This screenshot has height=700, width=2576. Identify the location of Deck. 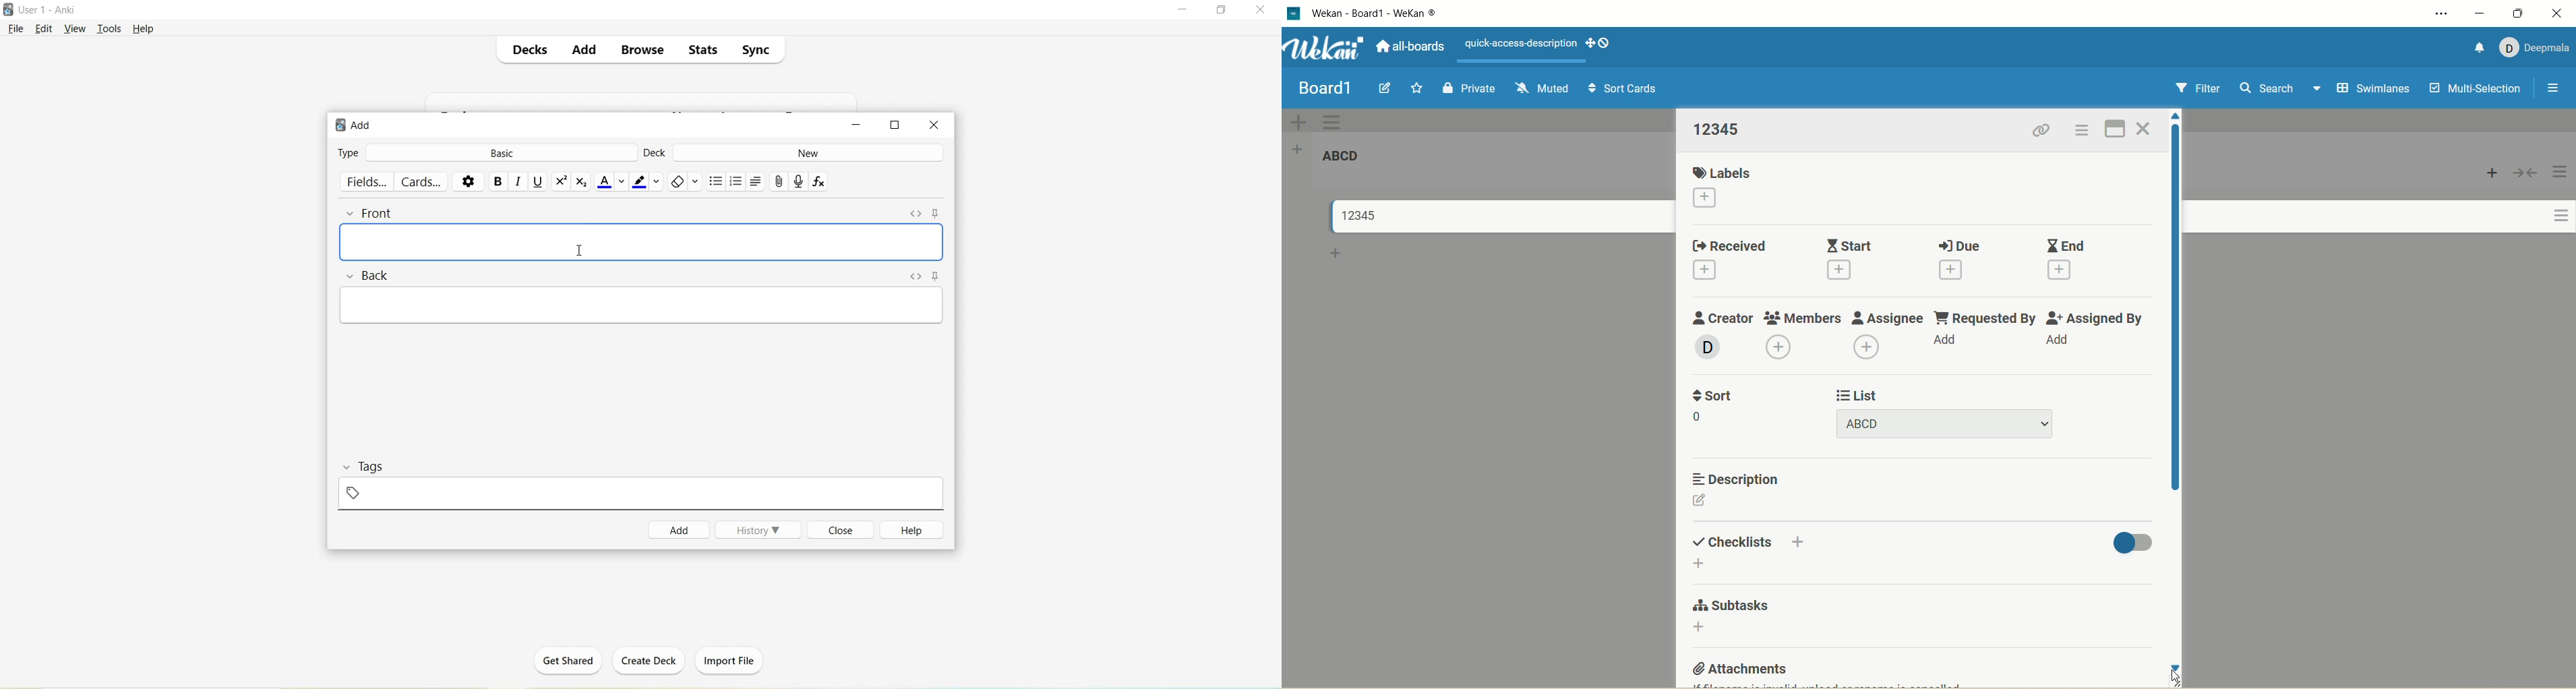
(656, 155).